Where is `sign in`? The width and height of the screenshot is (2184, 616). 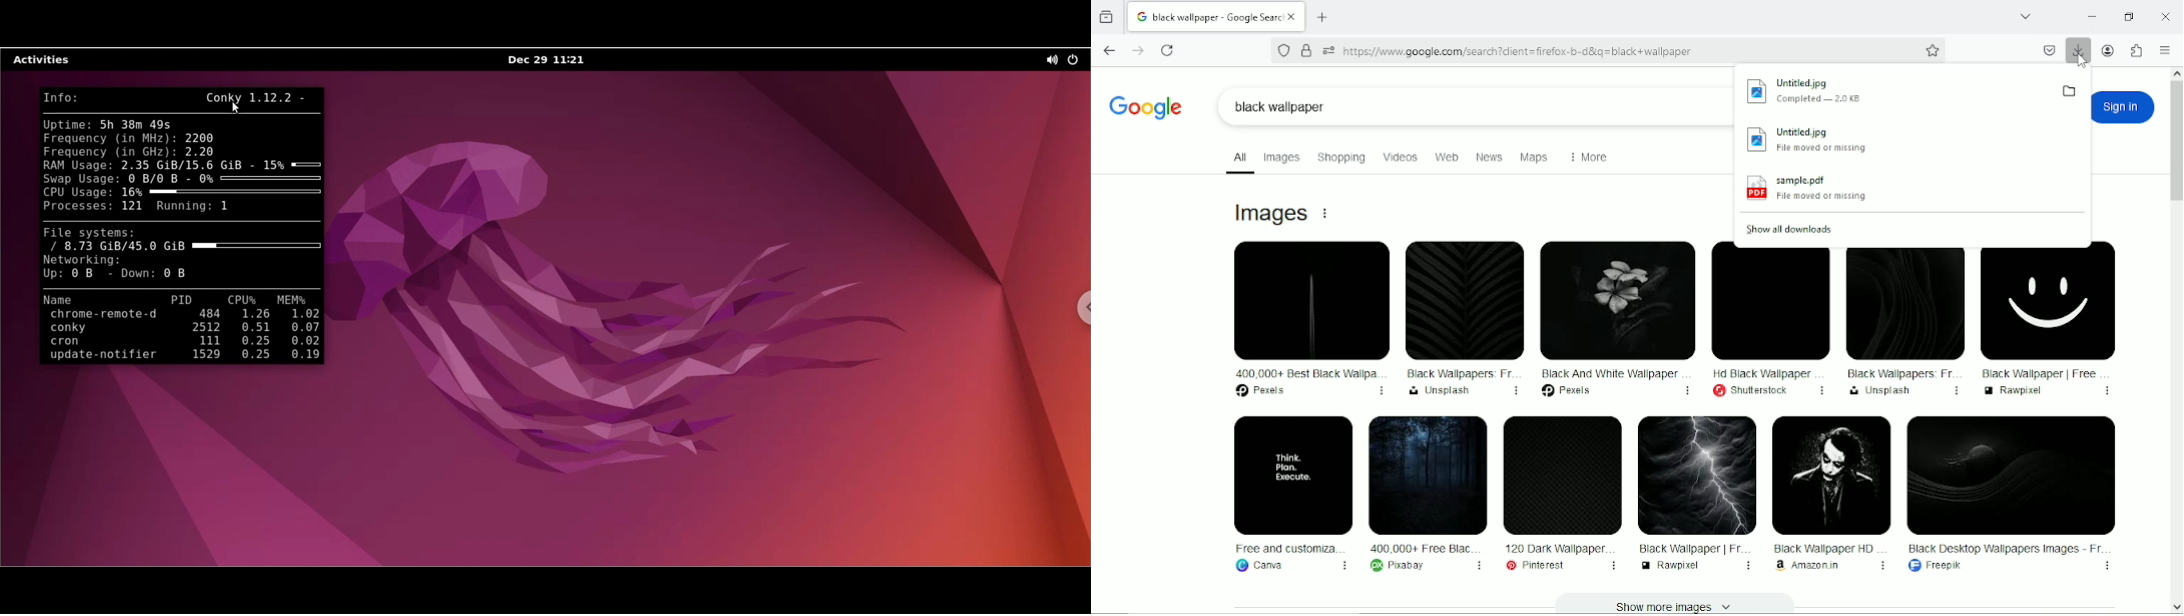
sign in is located at coordinates (2123, 108).